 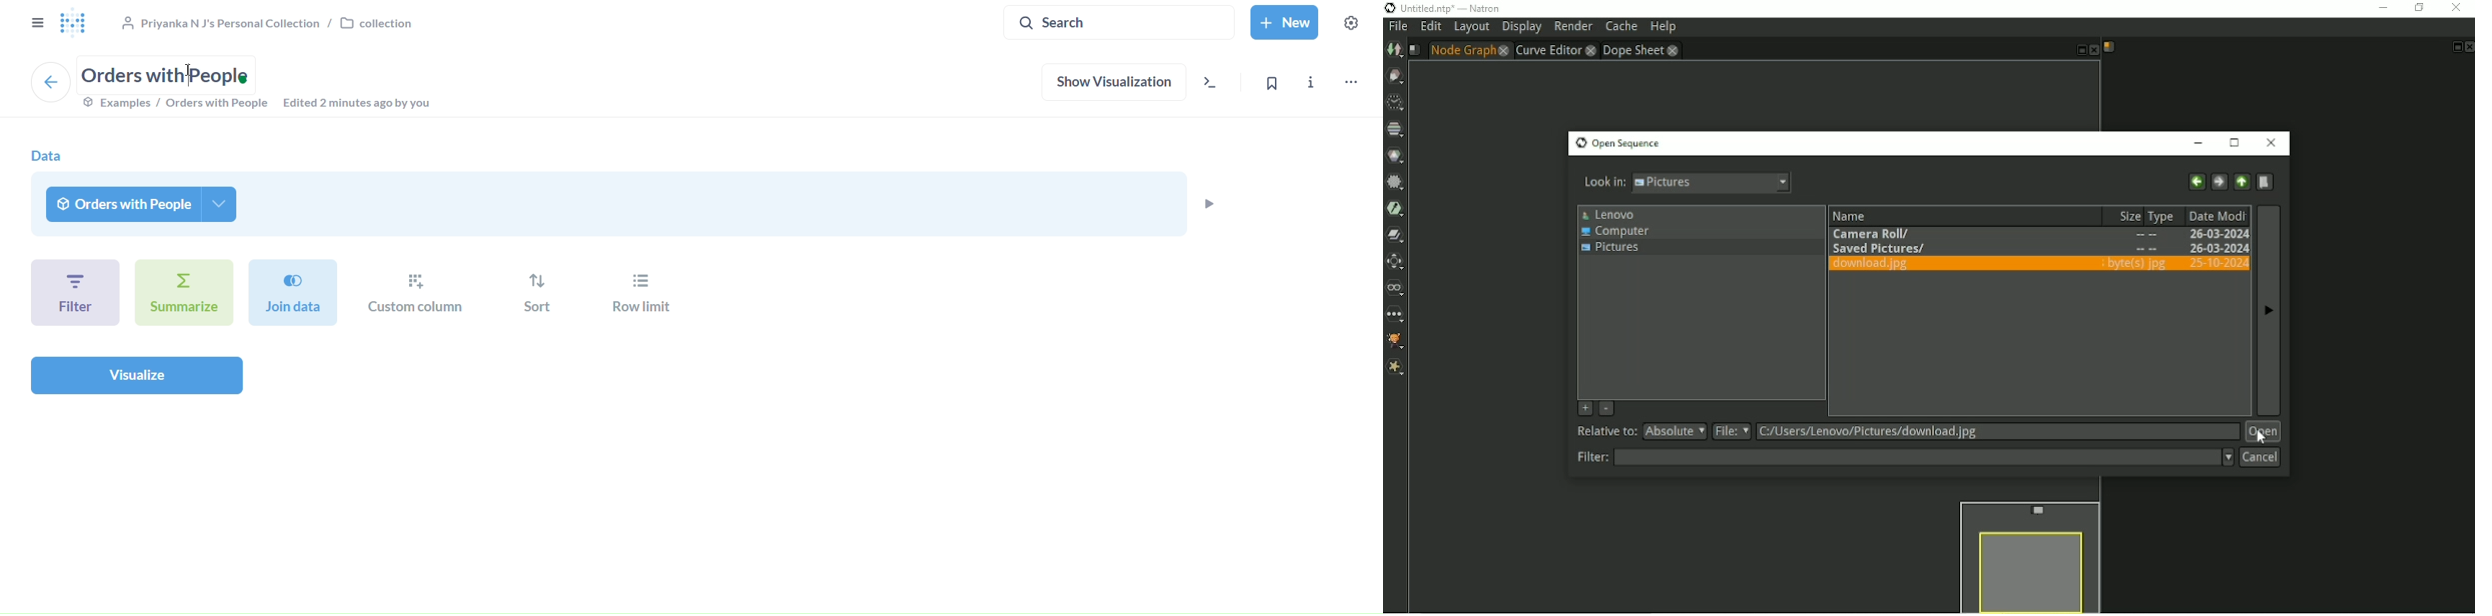 I want to click on collection, so click(x=266, y=22).